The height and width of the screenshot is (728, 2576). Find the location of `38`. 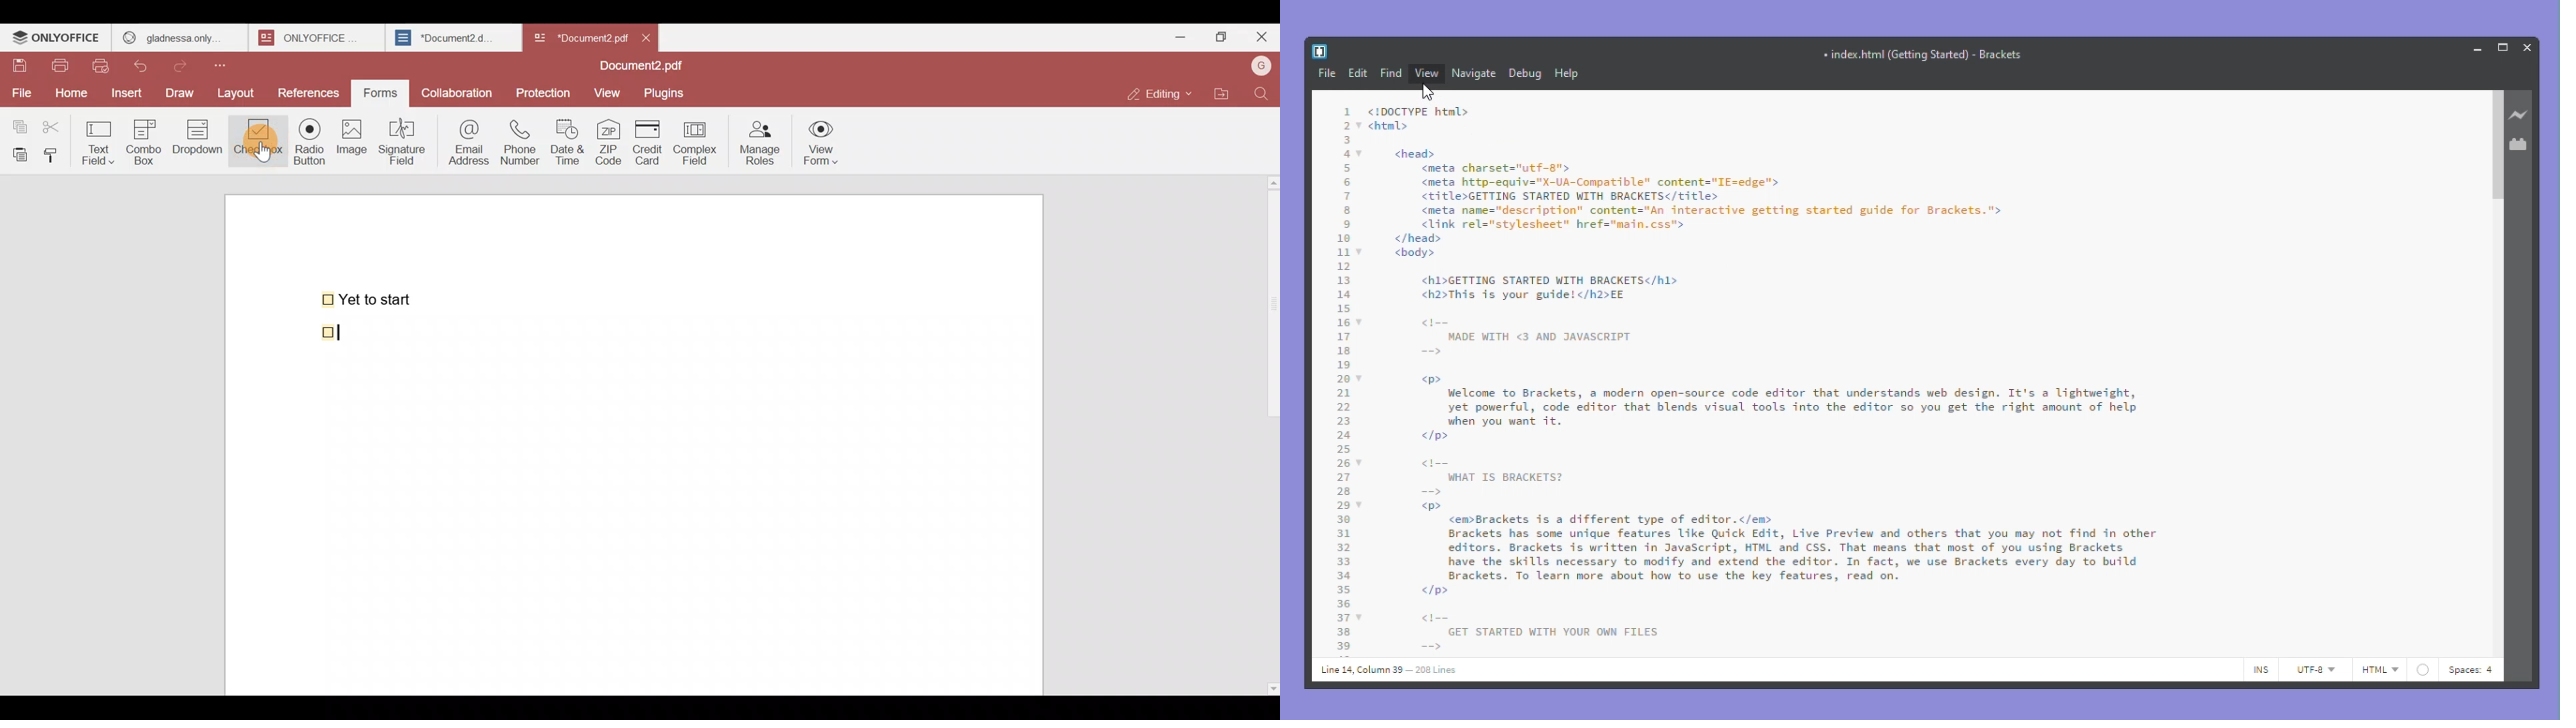

38 is located at coordinates (1343, 633).